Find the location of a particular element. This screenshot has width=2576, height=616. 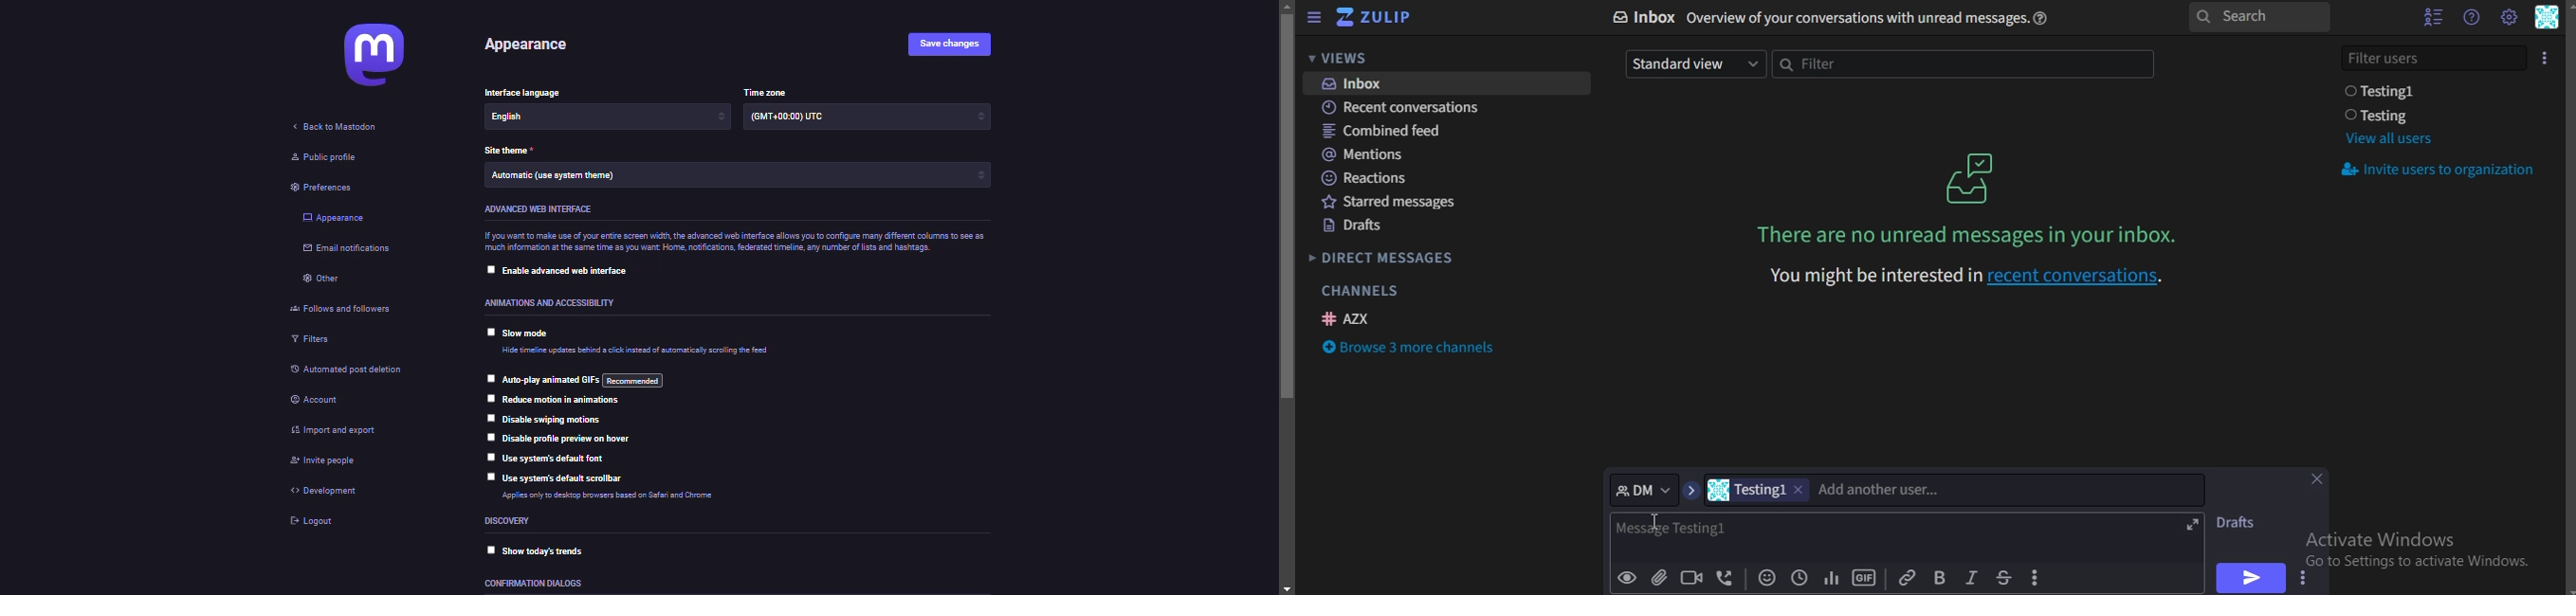

search is located at coordinates (2258, 18).